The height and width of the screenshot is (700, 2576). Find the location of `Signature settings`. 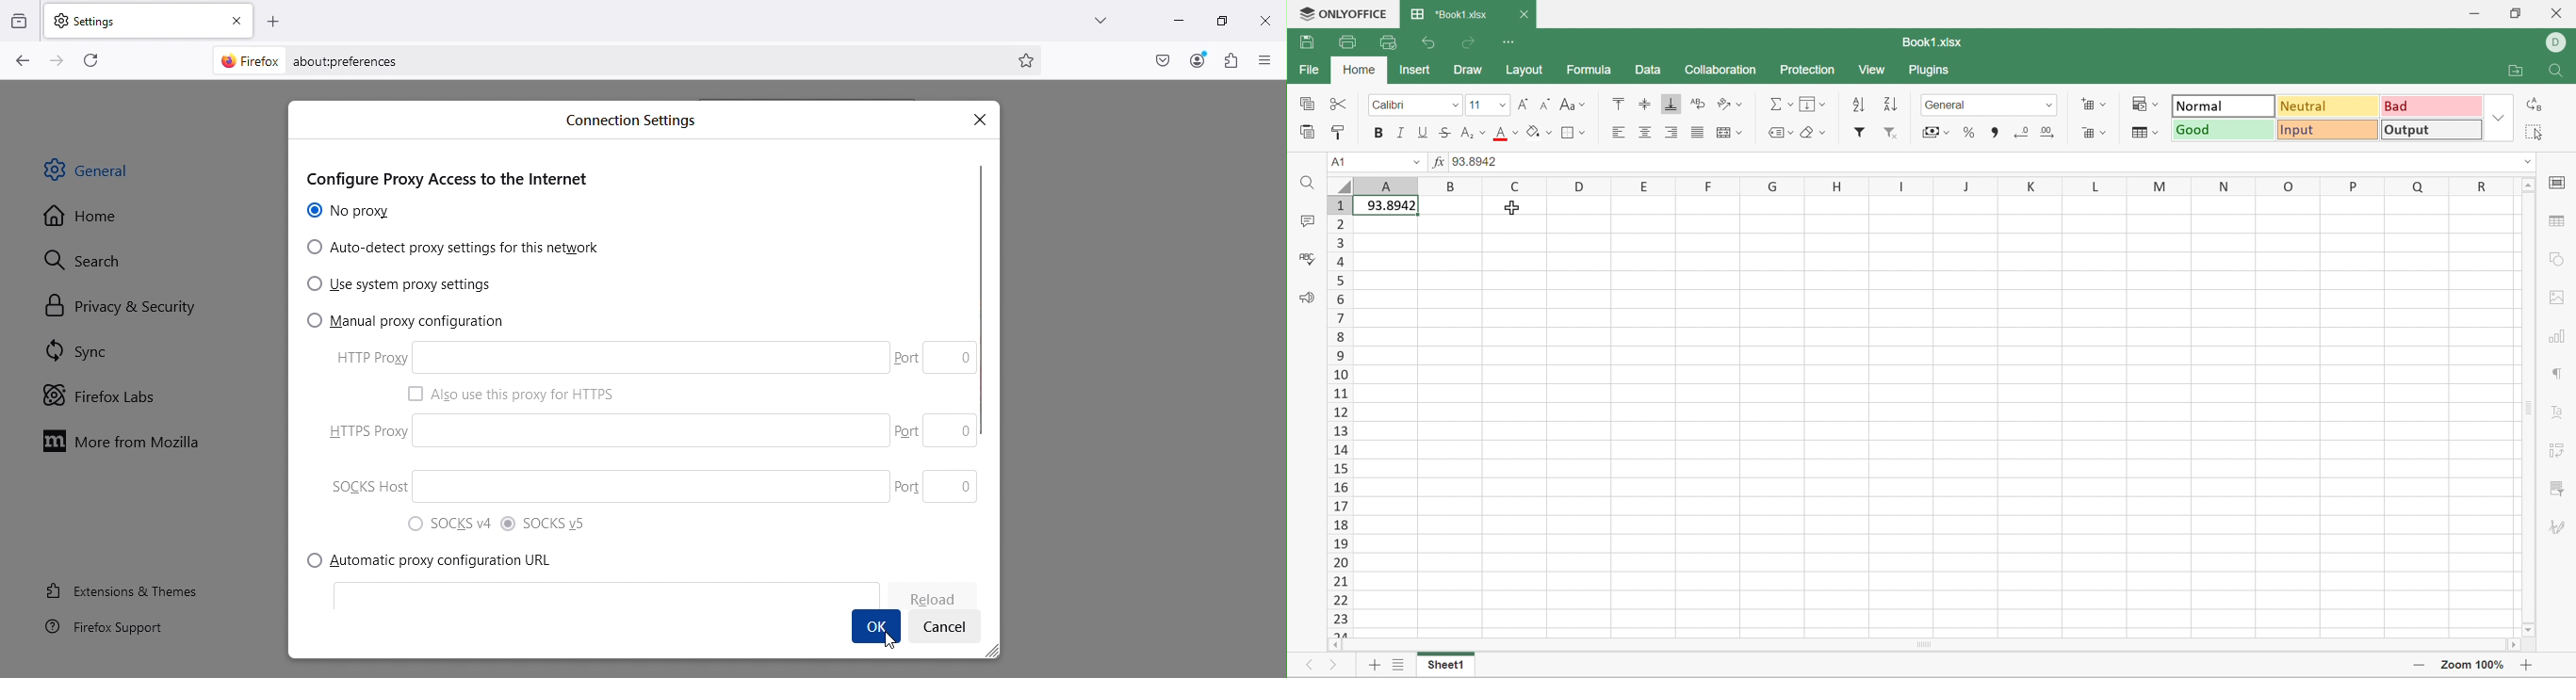

Signature settings is located at coordinates (2560, 529).